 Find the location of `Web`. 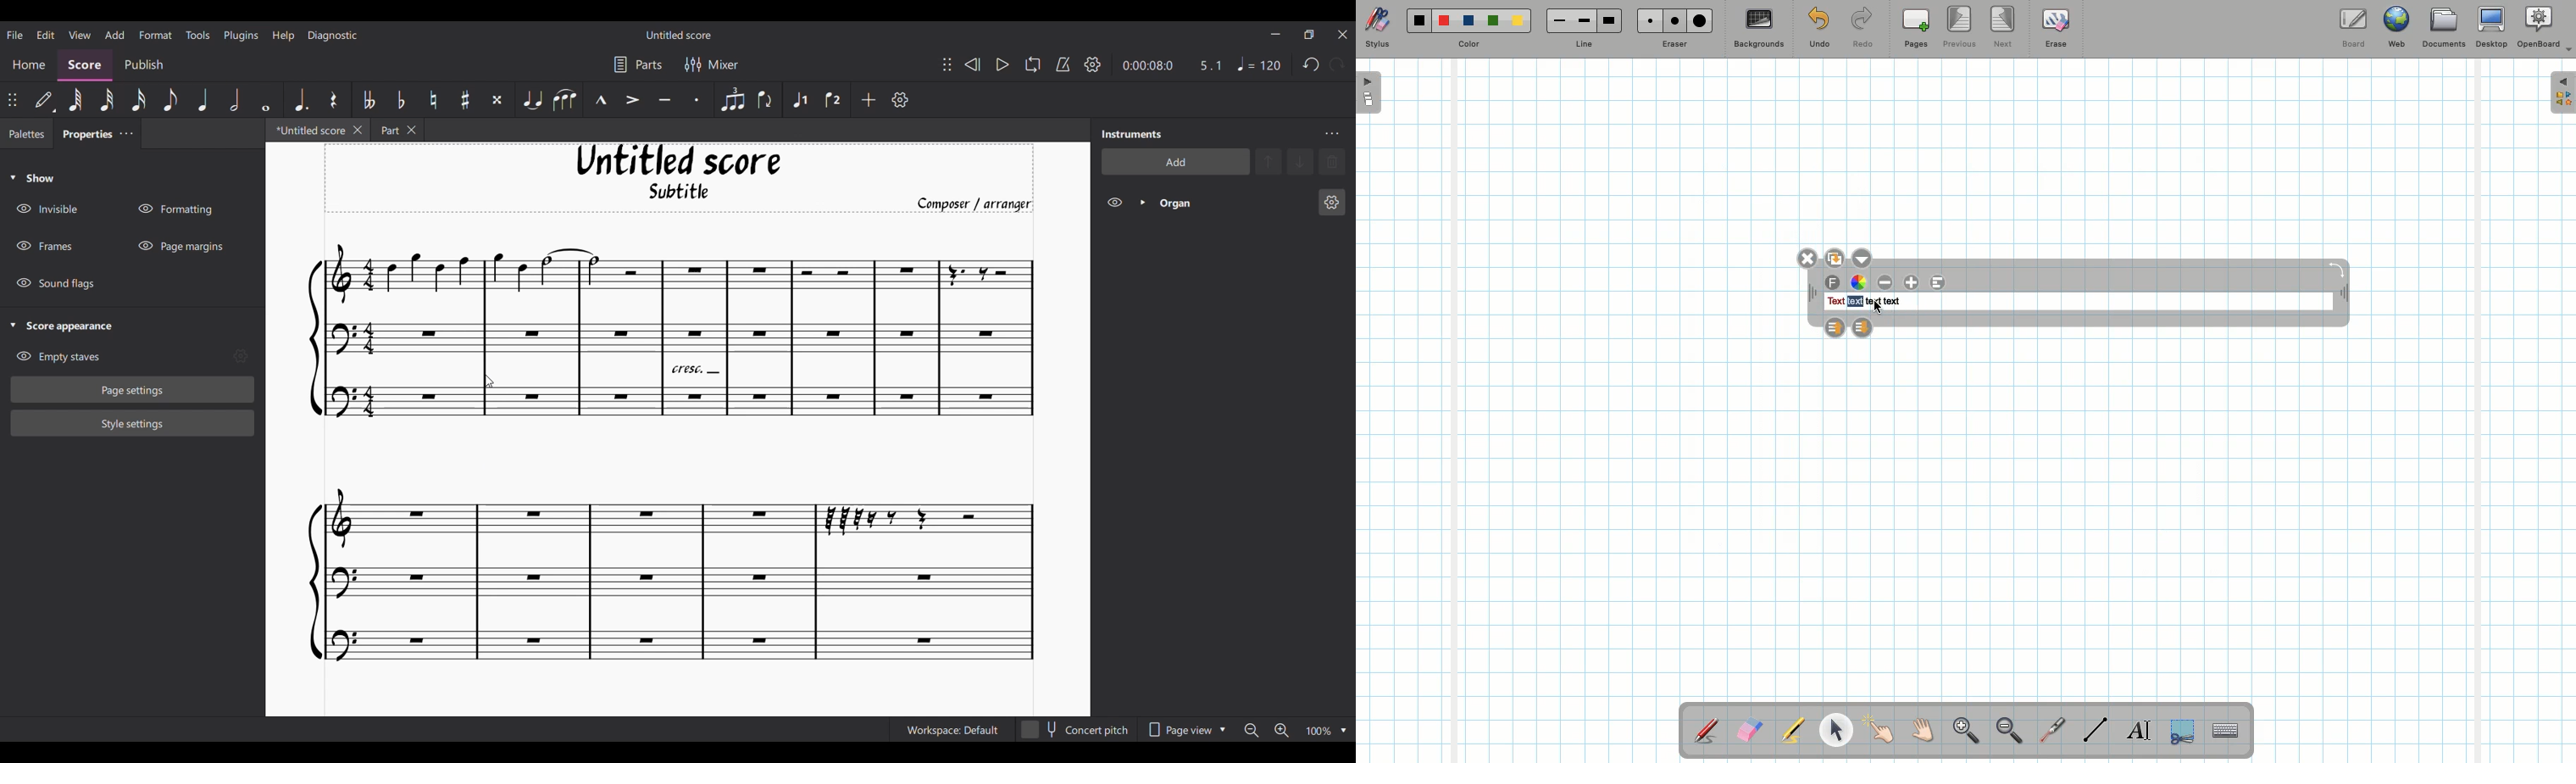

Web is located at coordinates (2396, 31).